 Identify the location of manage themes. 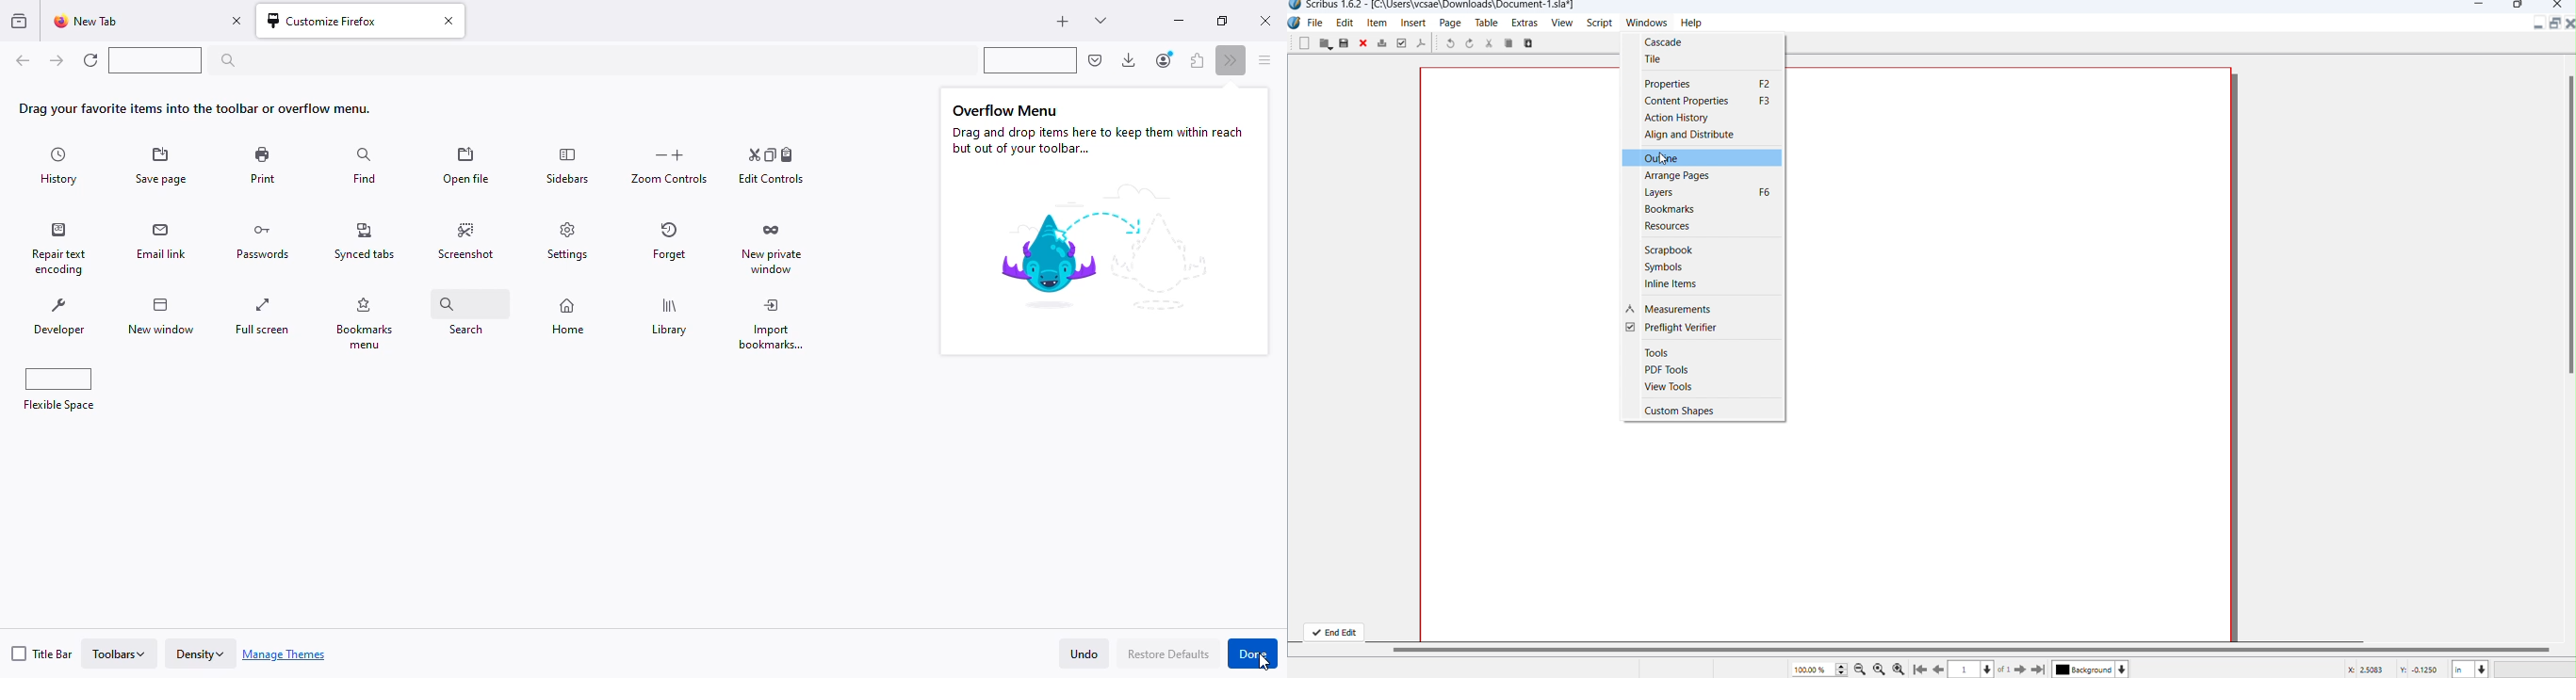
(284, 654).